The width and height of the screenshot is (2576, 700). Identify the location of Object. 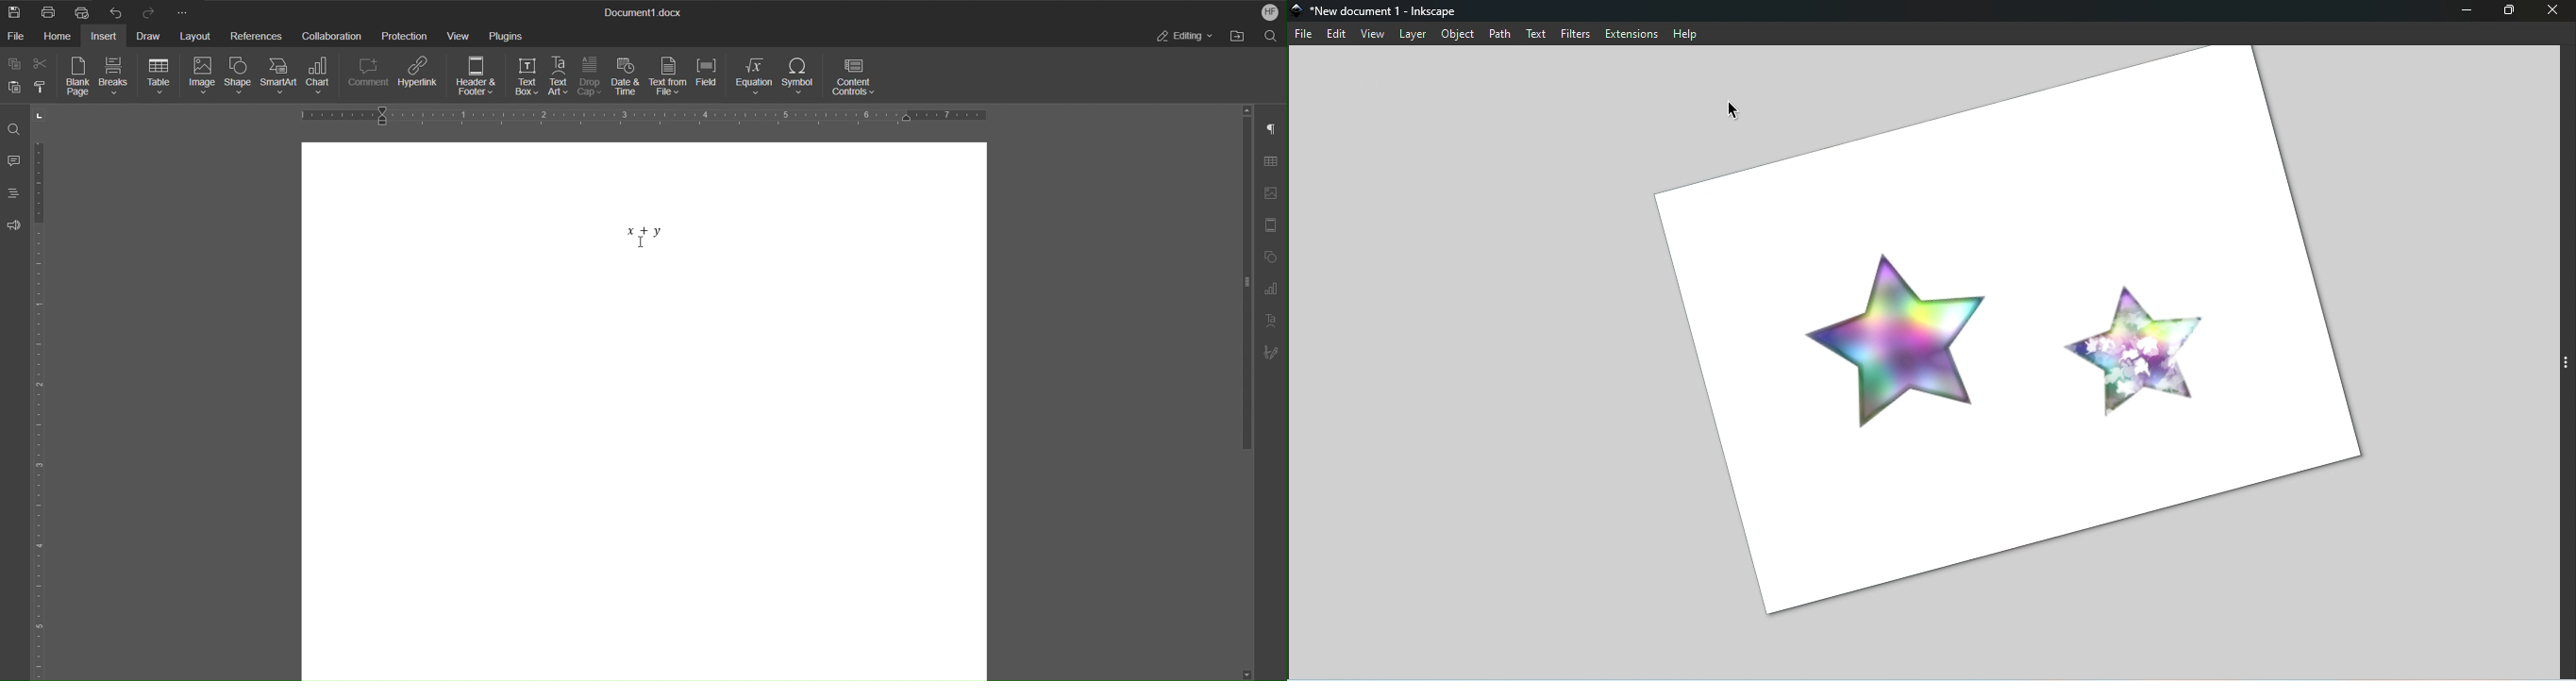
(1458, 34).